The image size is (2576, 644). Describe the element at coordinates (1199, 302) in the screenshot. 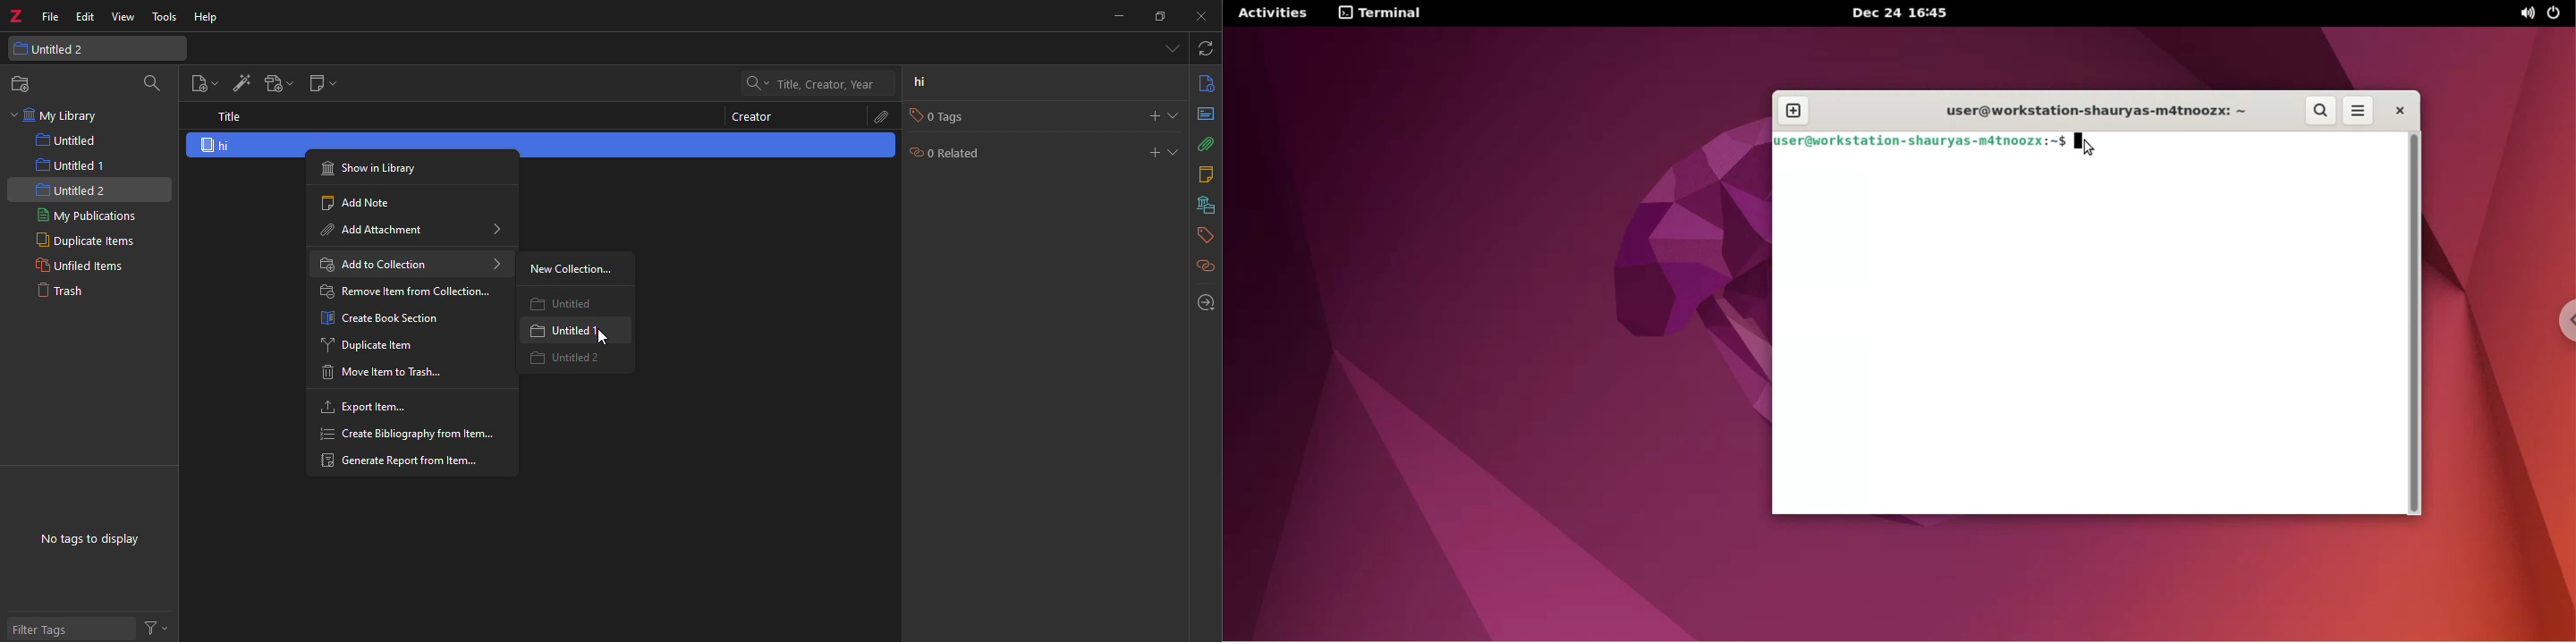

I see `locate` at that location.